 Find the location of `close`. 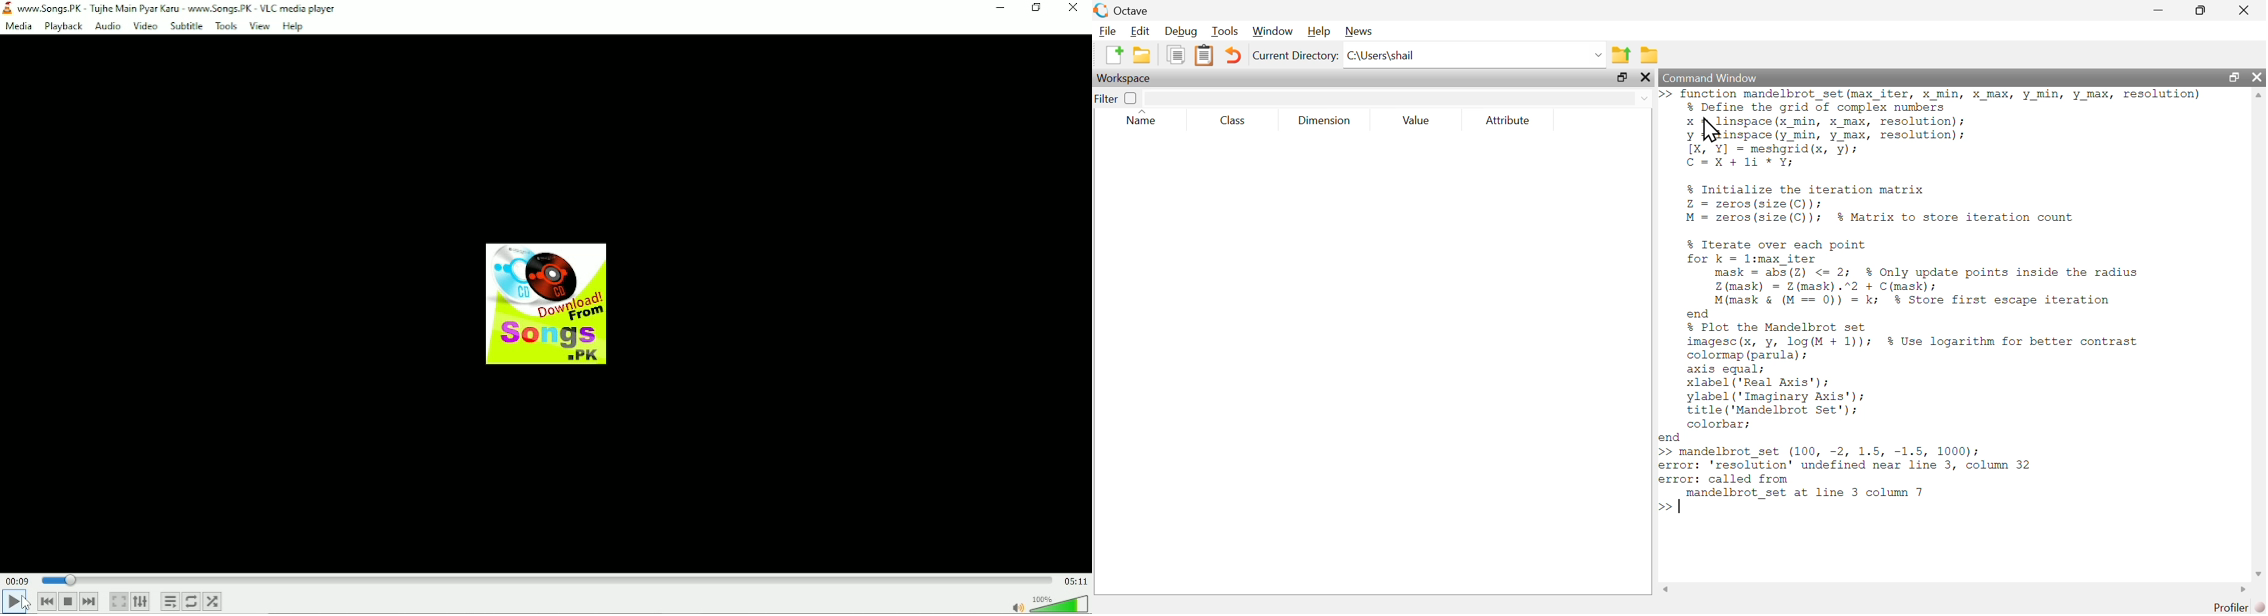

close is located at coordinates (2256, 78).